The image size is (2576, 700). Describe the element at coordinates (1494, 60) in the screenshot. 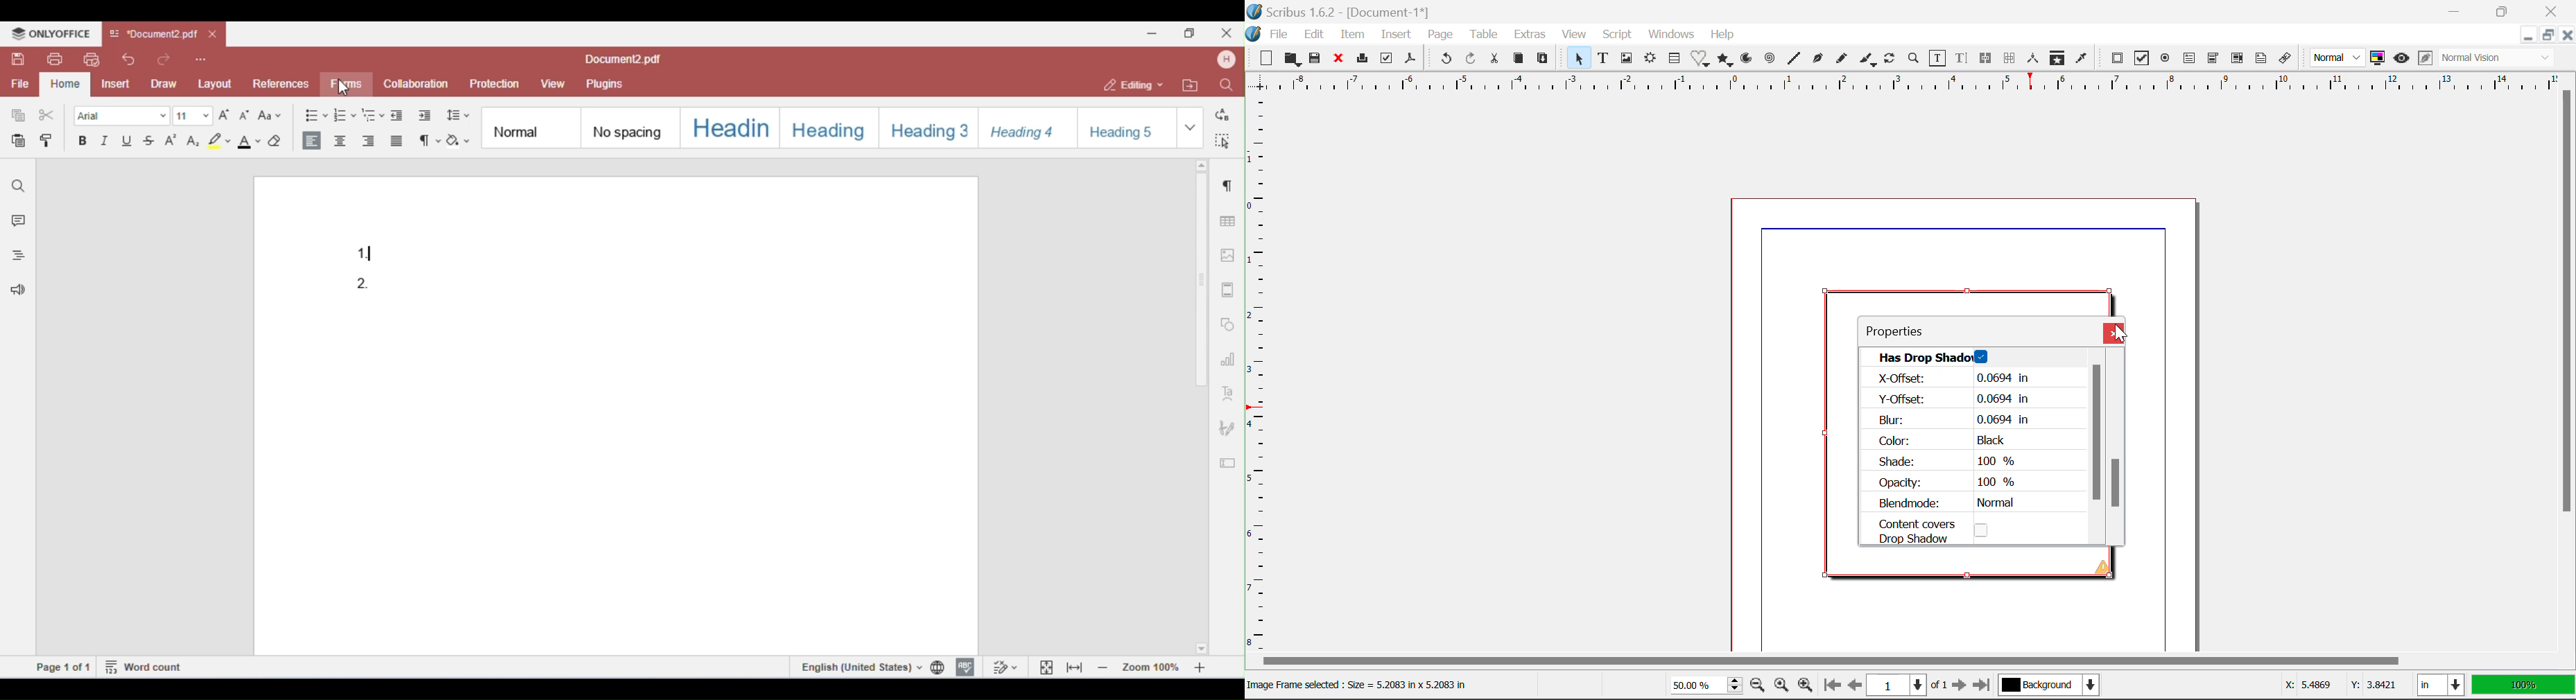

I see `Cut` at that location.